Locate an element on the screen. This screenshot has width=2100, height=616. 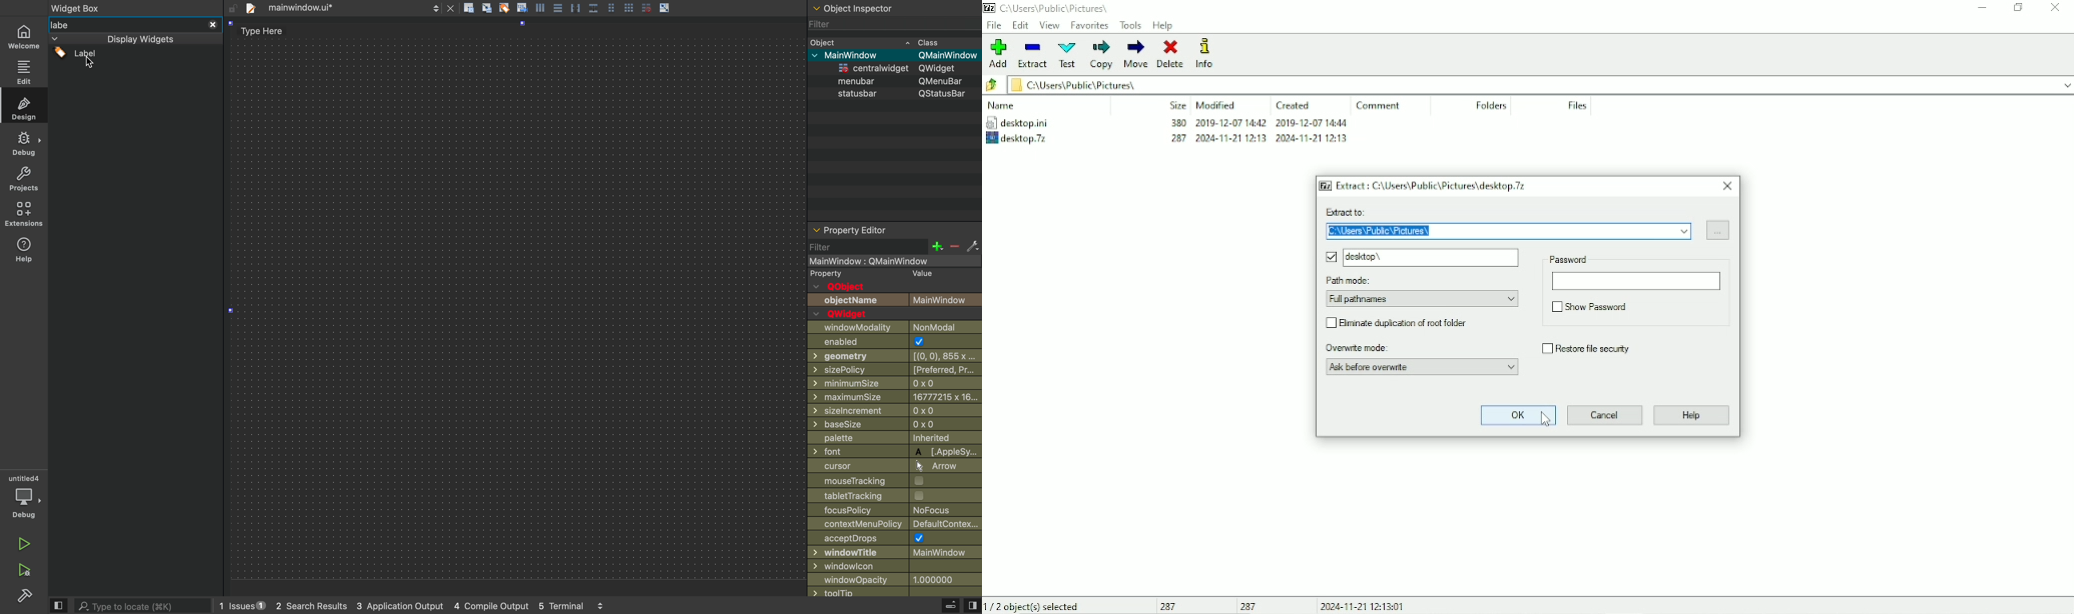
Restore file security is located at coordinates (1597, 347).